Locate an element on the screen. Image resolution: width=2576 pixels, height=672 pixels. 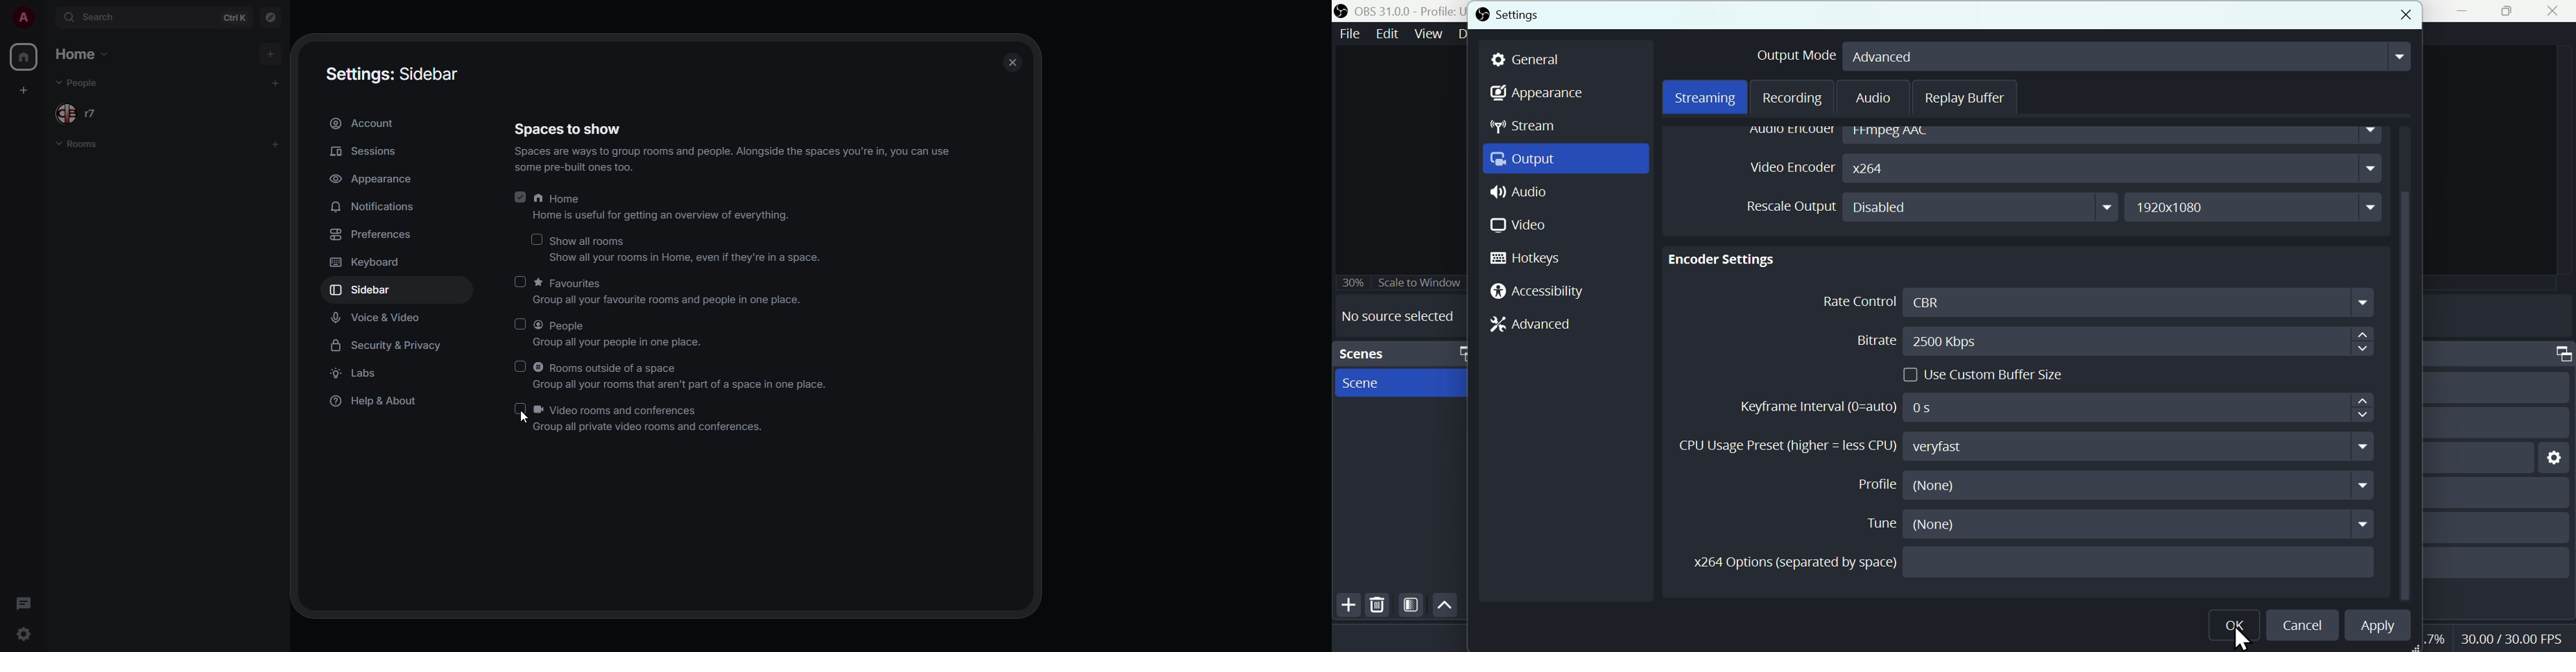
Spaces to show is located at coordinates (575, 127).